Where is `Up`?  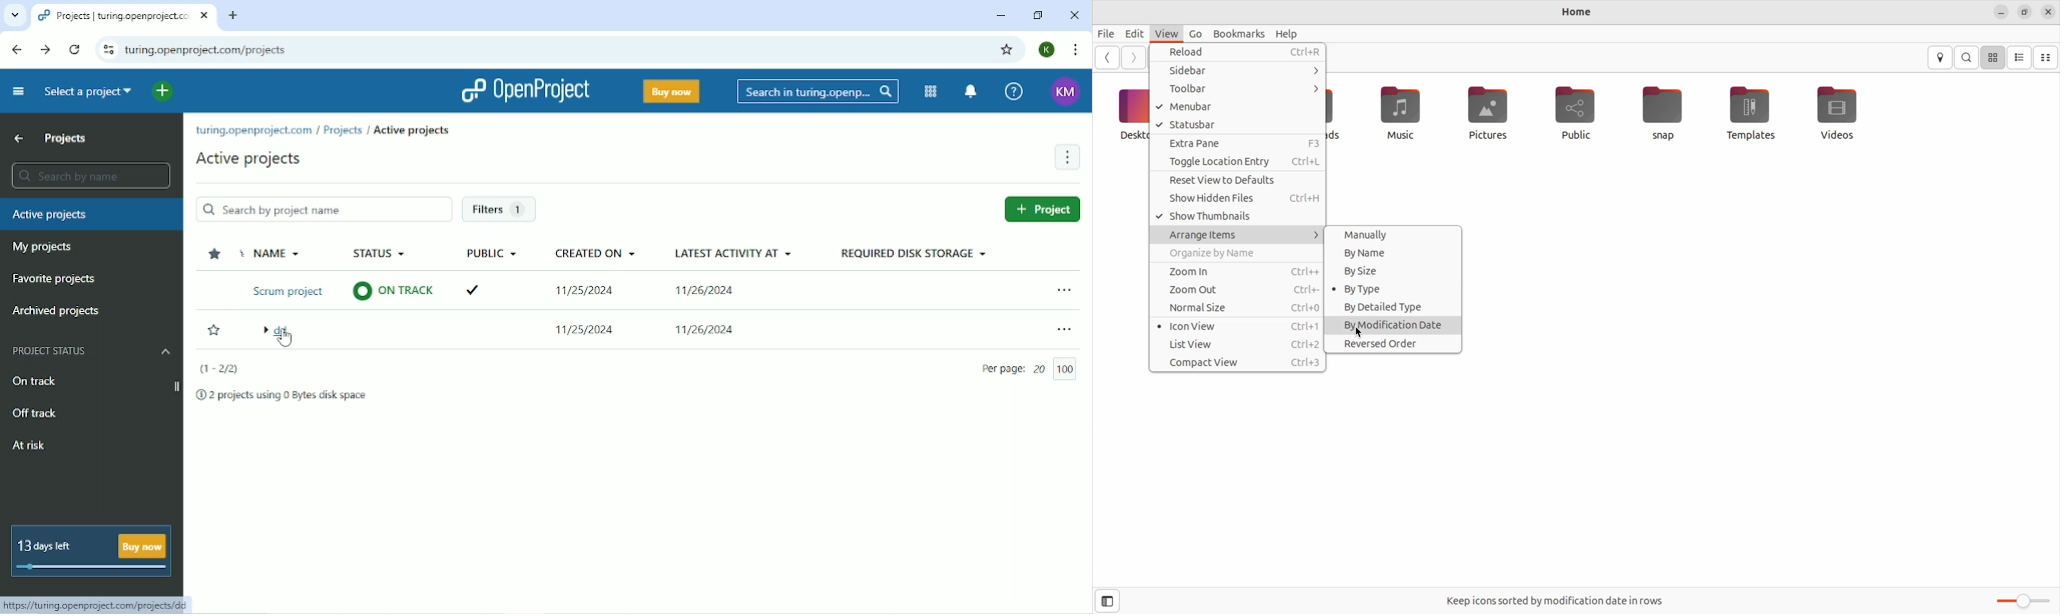 Up is located at coordinates (19, 140).